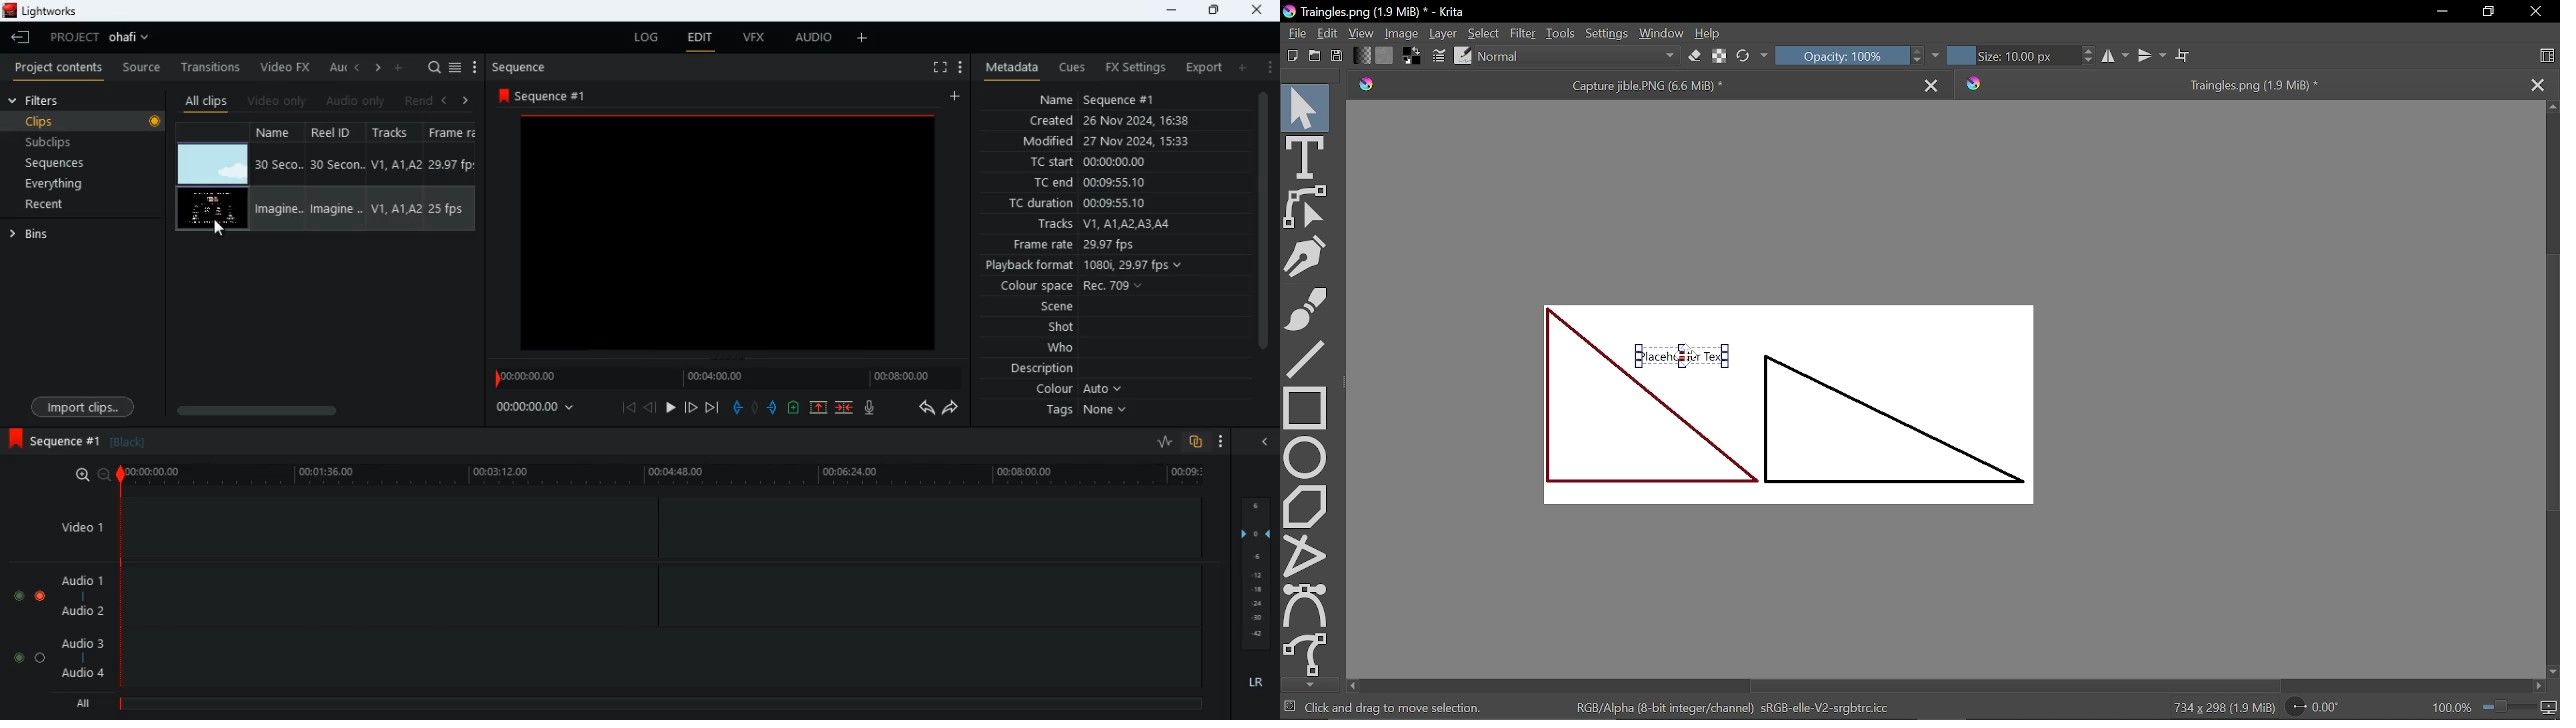 Image resolution: width=2576 pixels, height=728 pixels. What do you see at coordinates (1438, 56) in the screenshot?
I see `Edit brush settings` at bounding box center [1438, 56].